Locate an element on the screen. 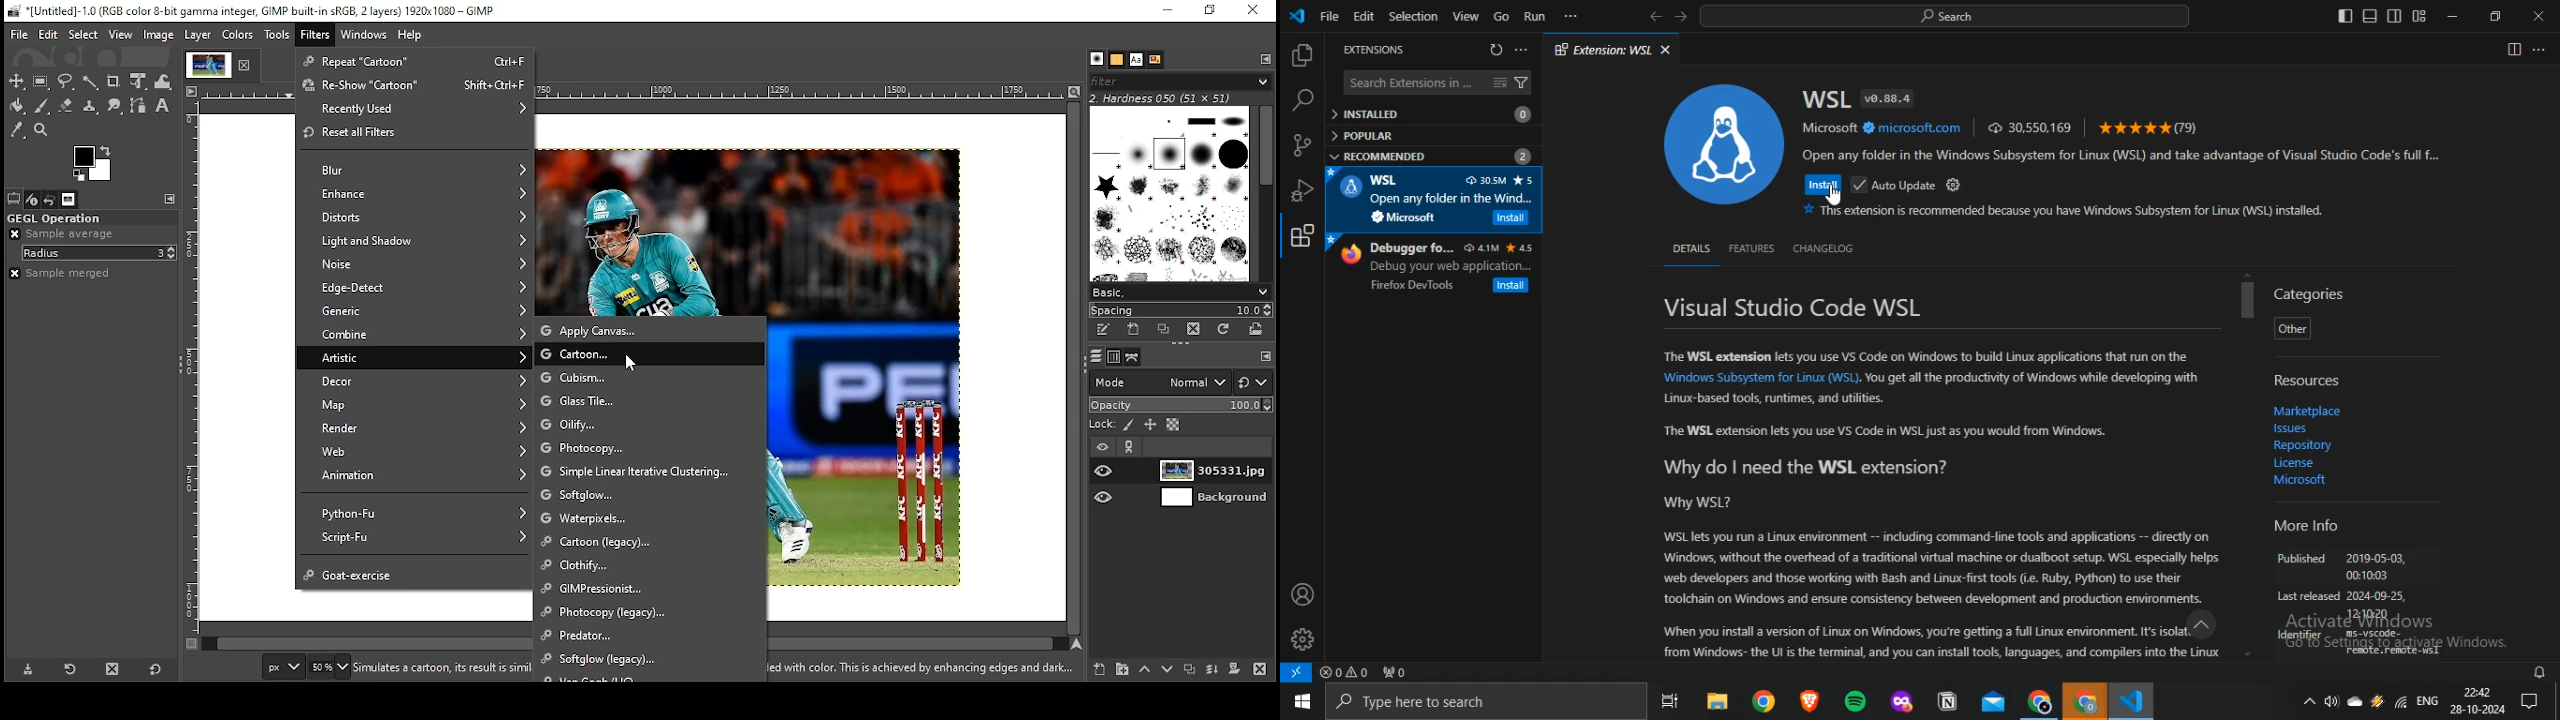 The image size is (2576, 728). tab is located at coordinates (206, 65).